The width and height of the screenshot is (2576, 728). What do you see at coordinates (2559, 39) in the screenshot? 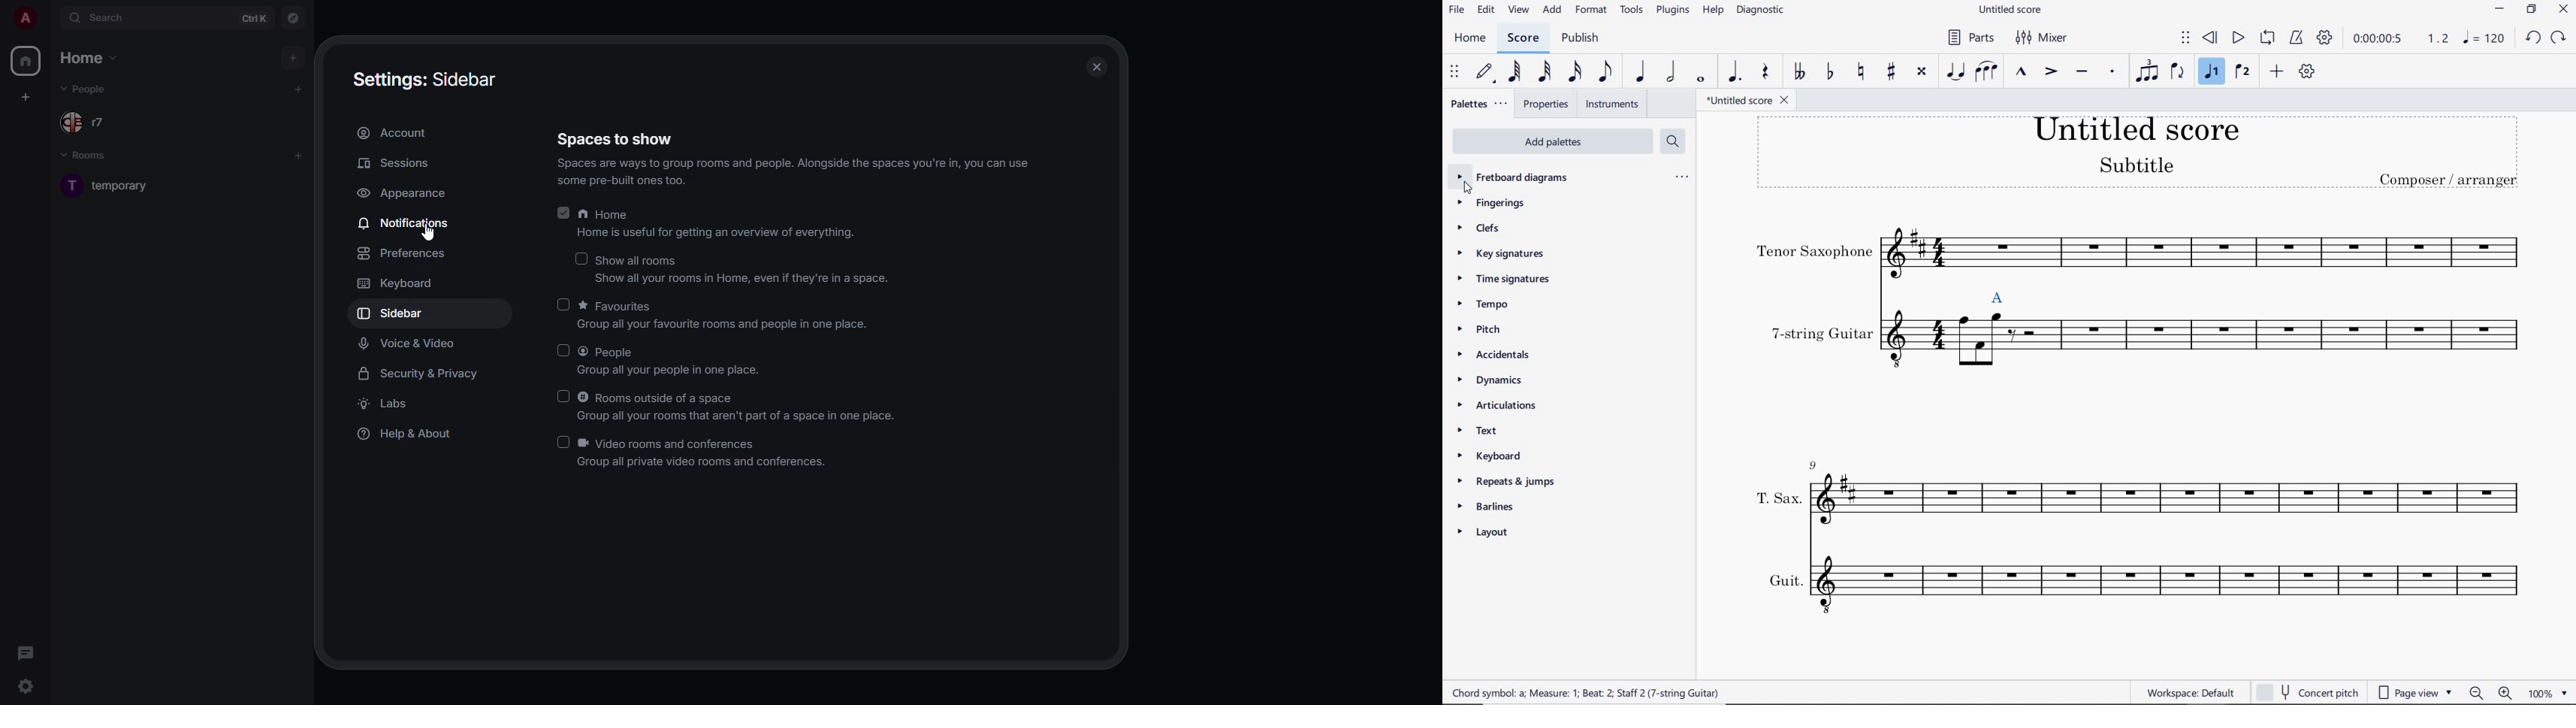
I see `REDO` at bounding box center [2559, 39].